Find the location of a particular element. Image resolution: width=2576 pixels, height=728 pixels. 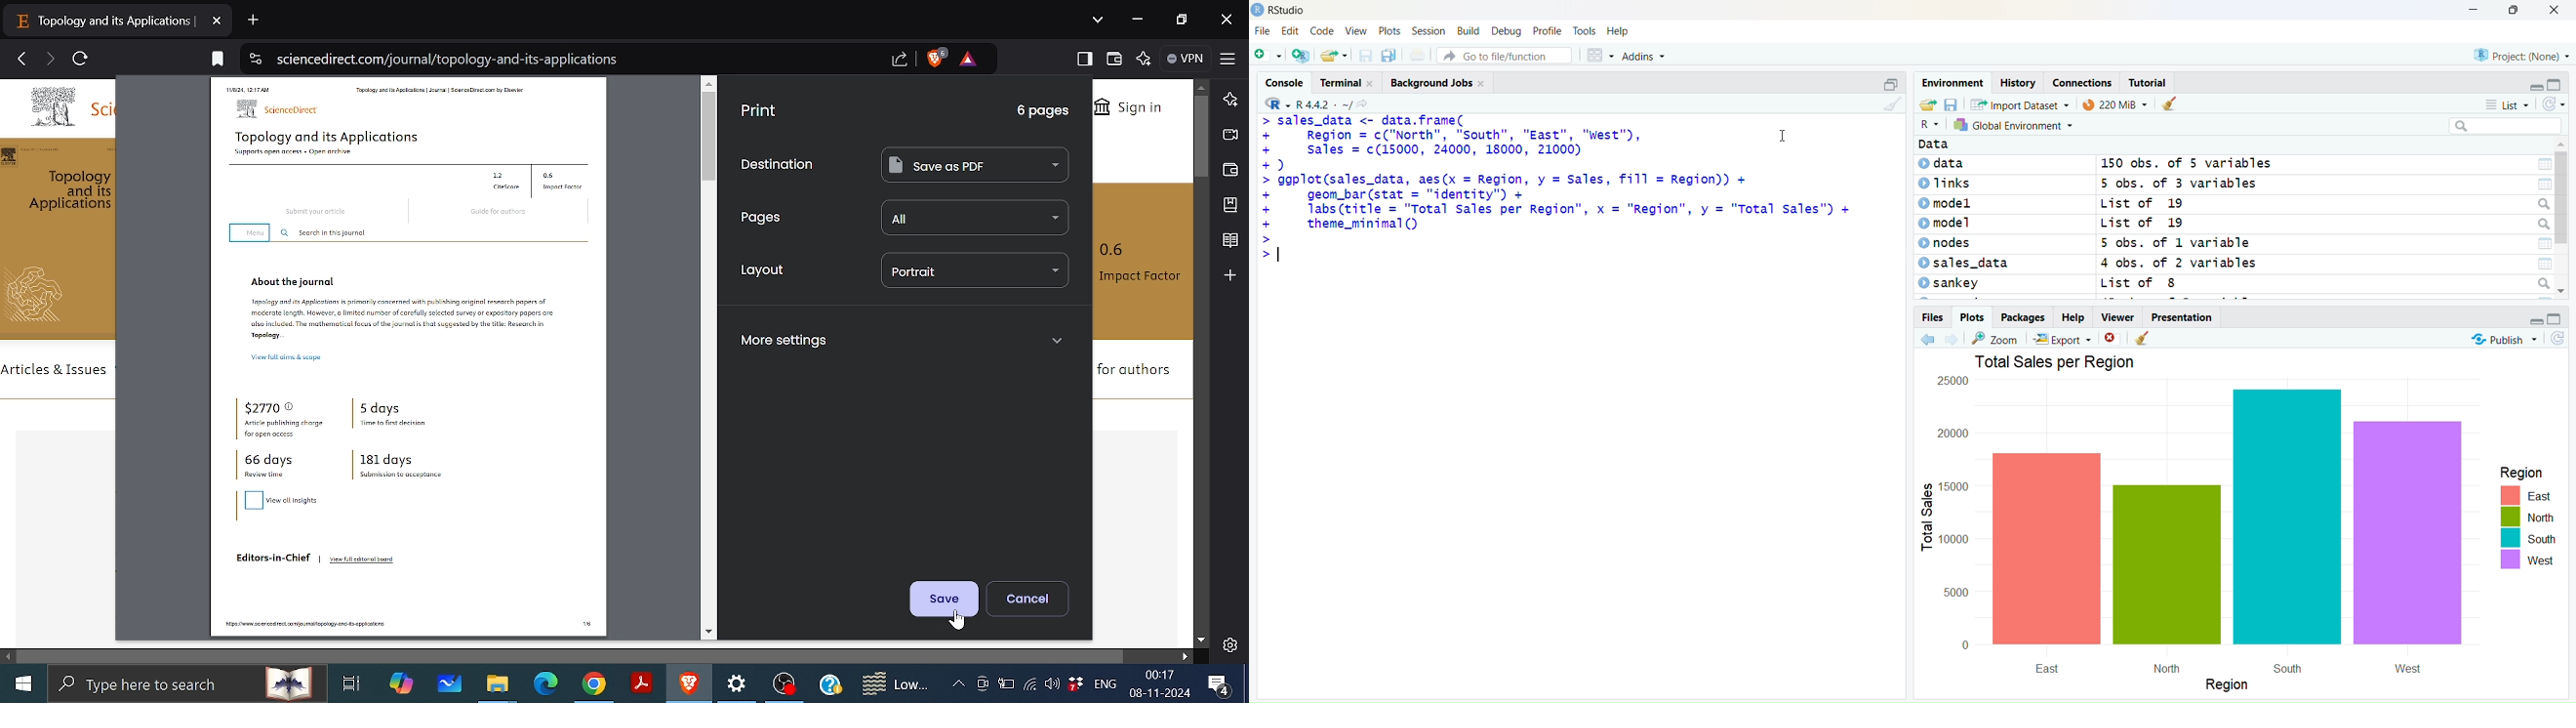

220 MiB is located at coordinates (2113, 105).